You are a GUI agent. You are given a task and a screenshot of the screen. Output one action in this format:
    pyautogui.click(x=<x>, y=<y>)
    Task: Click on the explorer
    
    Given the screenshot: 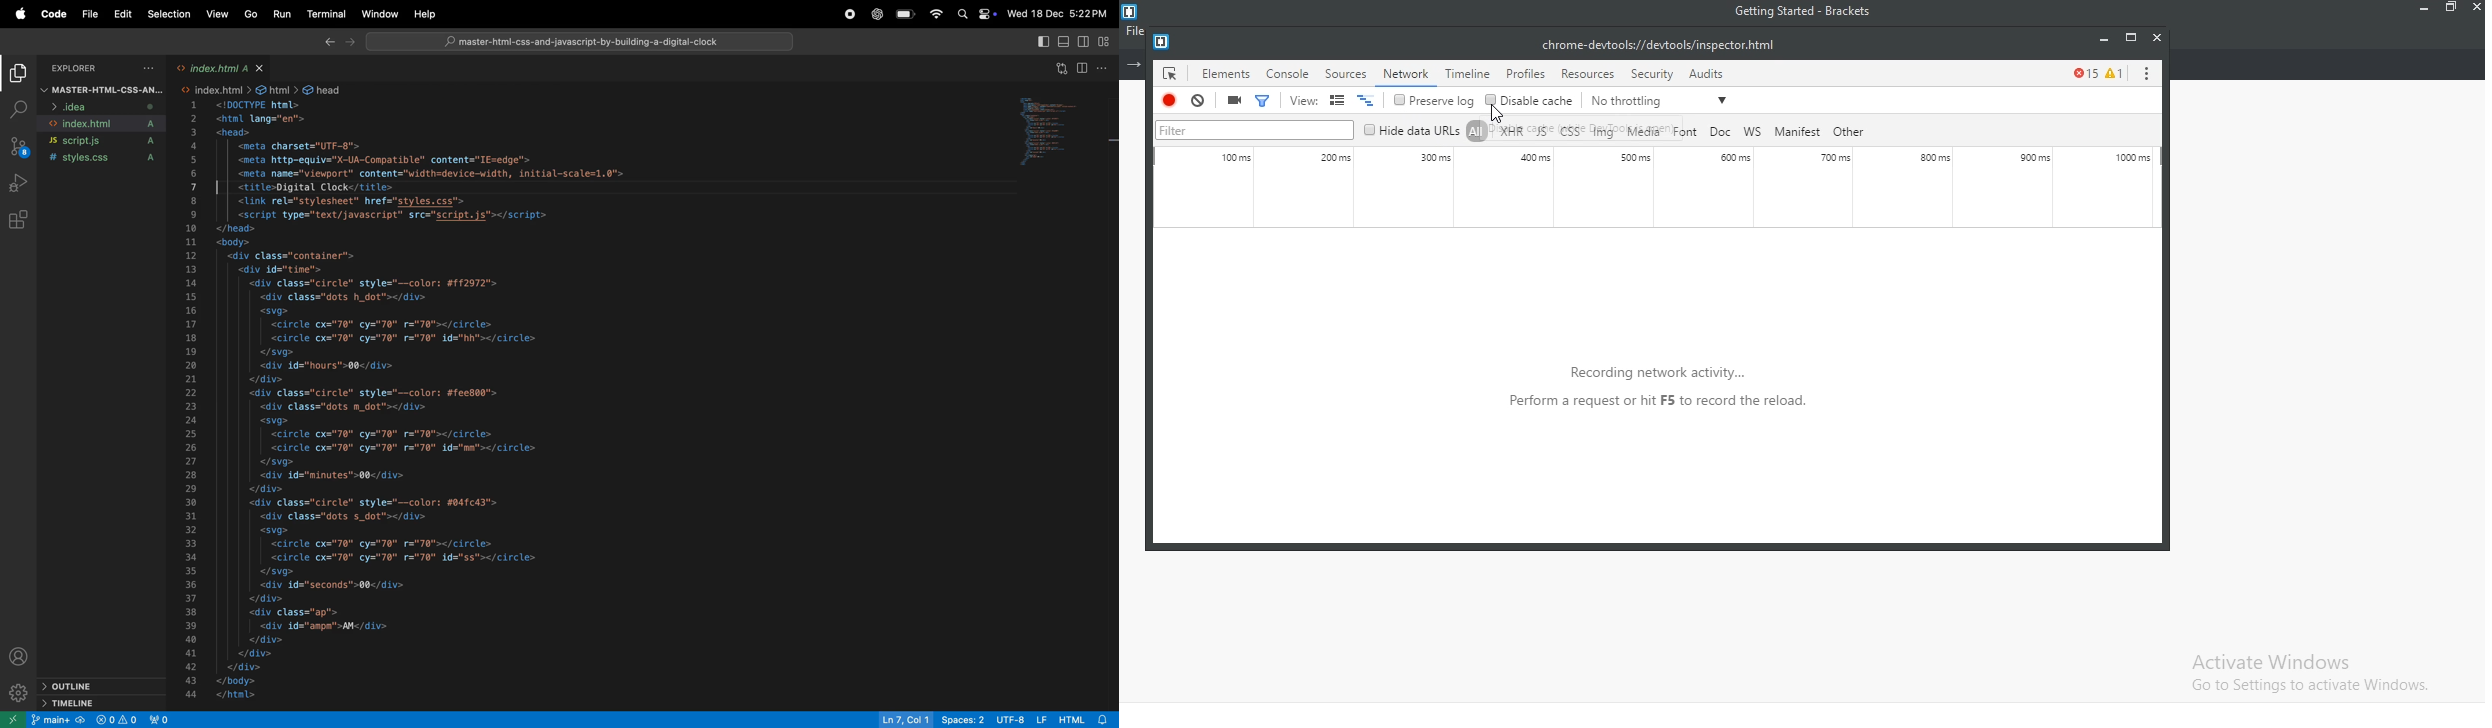 What is the action you would take?
    pyautogui.click(x=105, y=69)
    